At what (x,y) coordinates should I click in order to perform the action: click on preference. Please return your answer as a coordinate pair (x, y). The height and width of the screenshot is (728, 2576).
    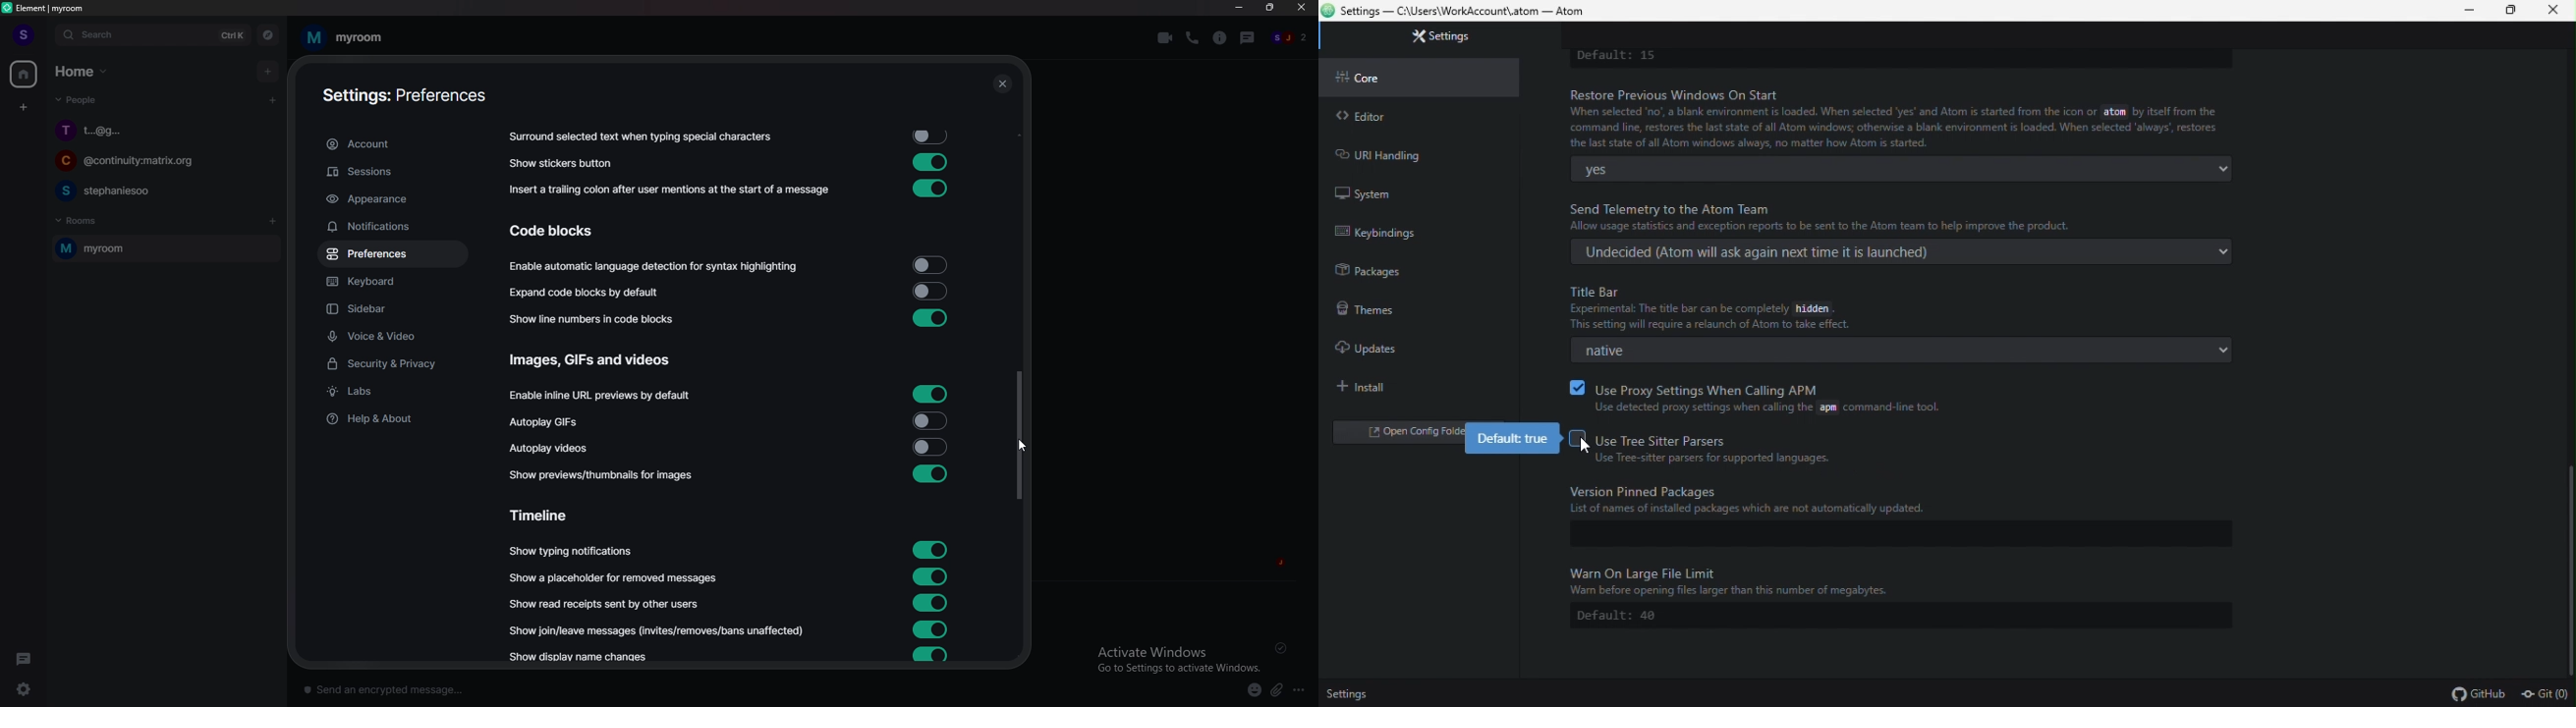
    Looking at the image, I should click on (392, 255).